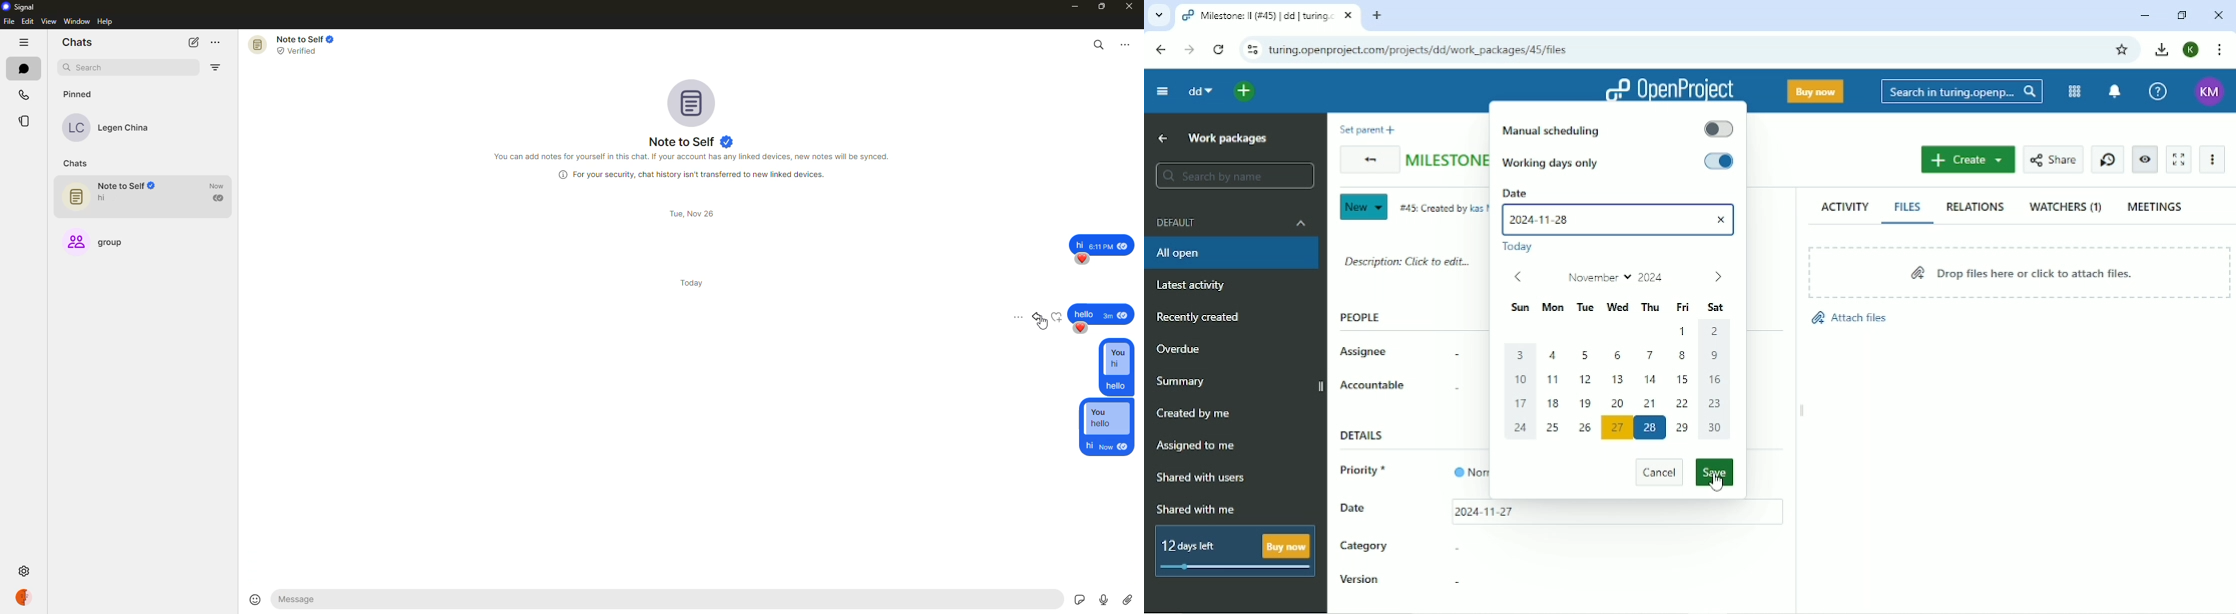 This screenshot has height=616, width=2240. I want to click on Up, so click(1164, 138).